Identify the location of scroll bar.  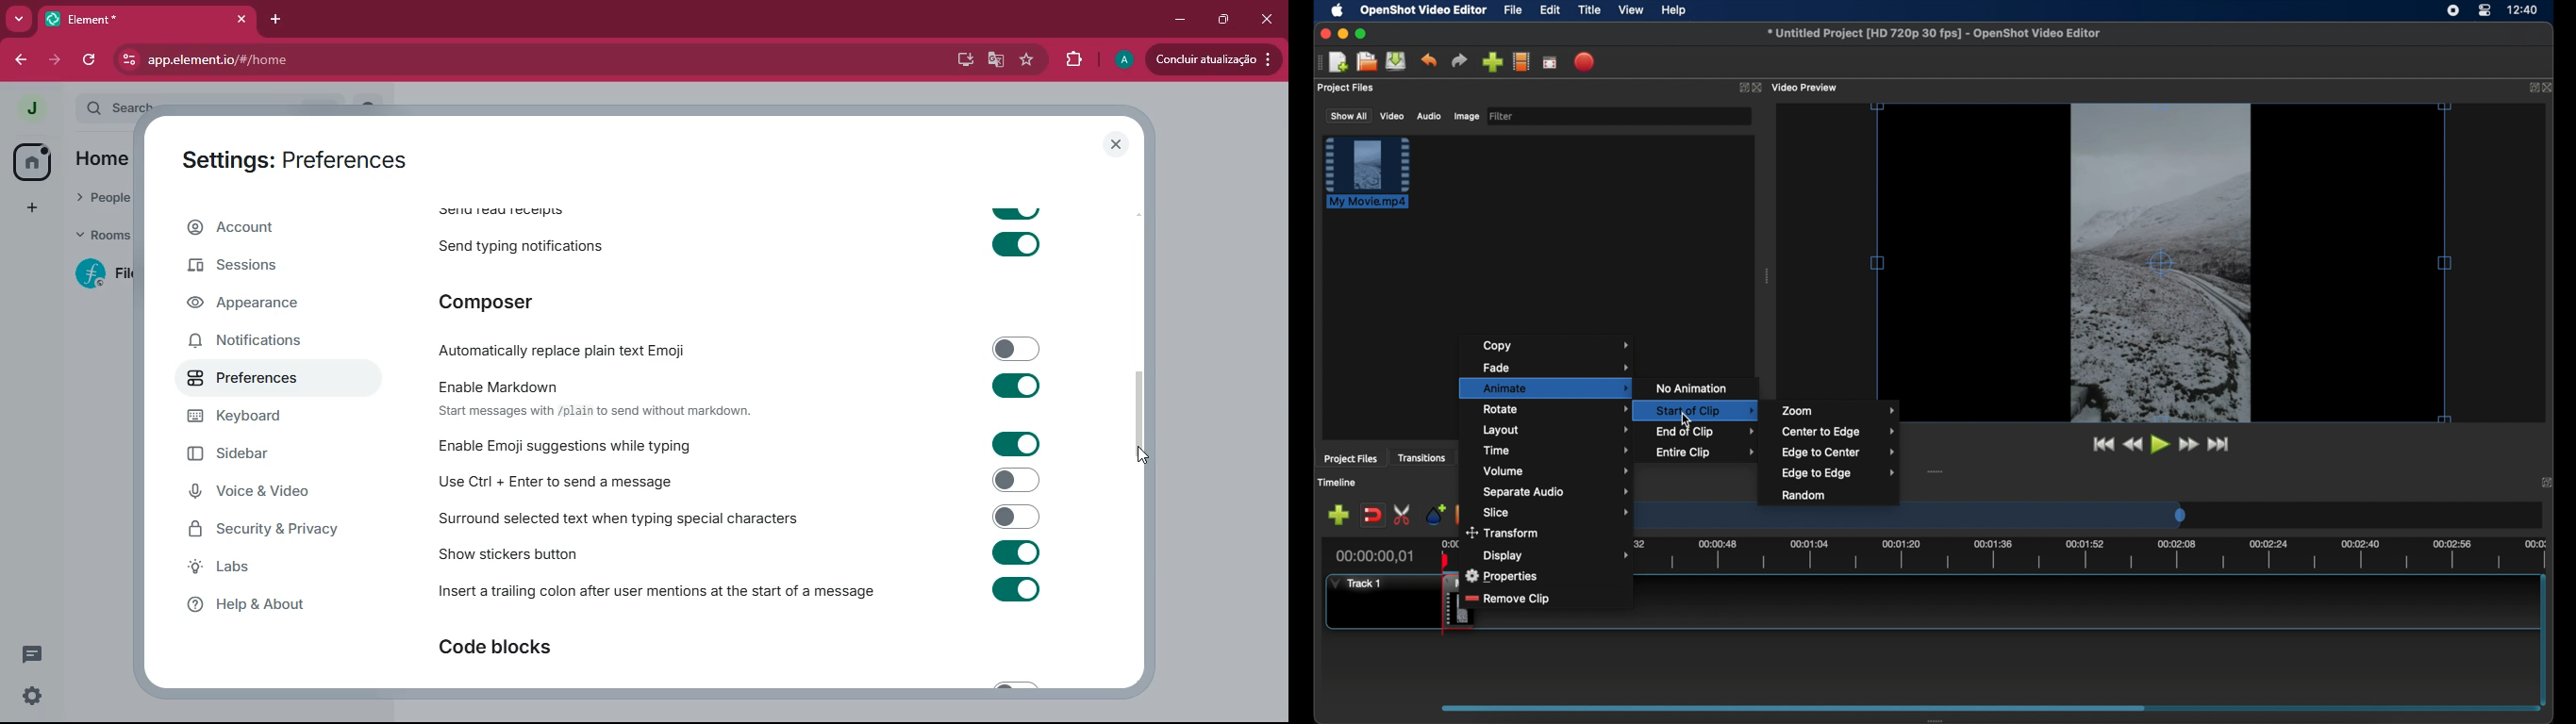
(1149, 417).